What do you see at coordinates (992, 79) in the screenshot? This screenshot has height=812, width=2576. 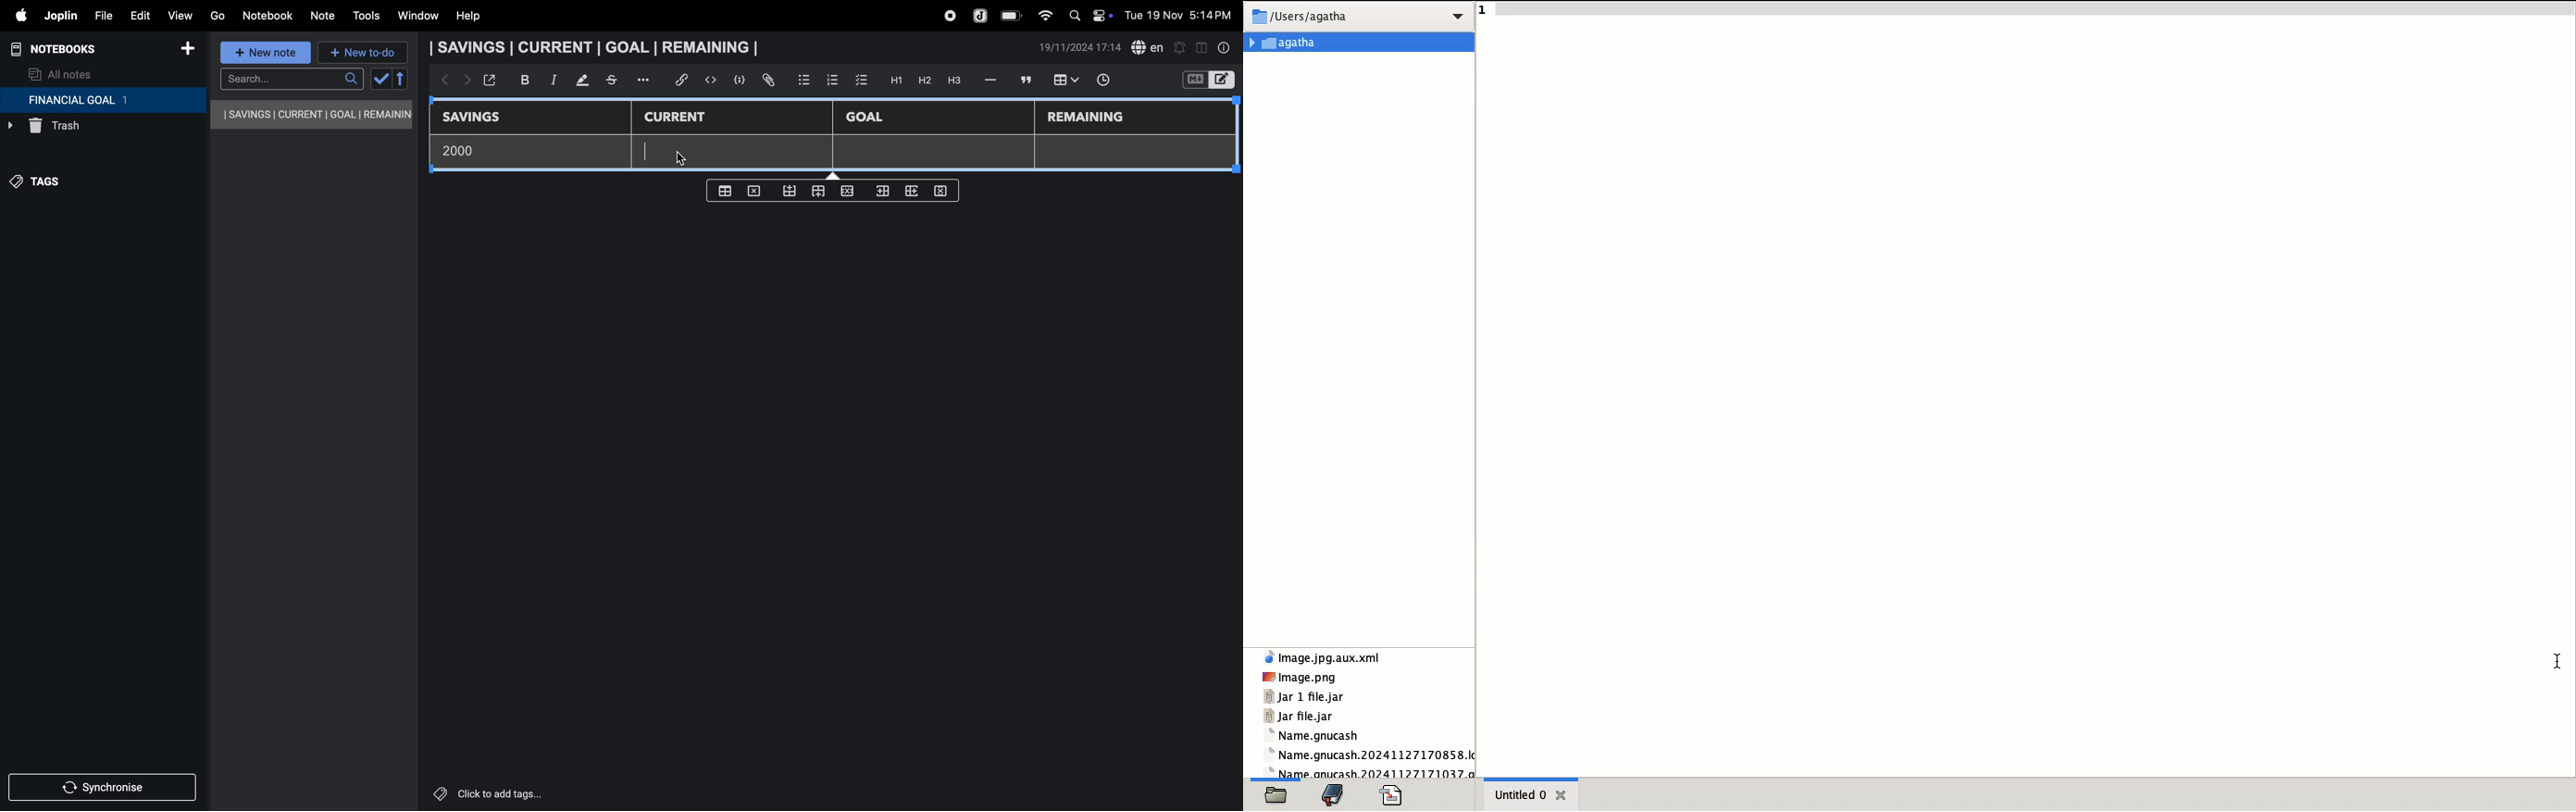 I see `hifen` at bounding box center [992, 79].